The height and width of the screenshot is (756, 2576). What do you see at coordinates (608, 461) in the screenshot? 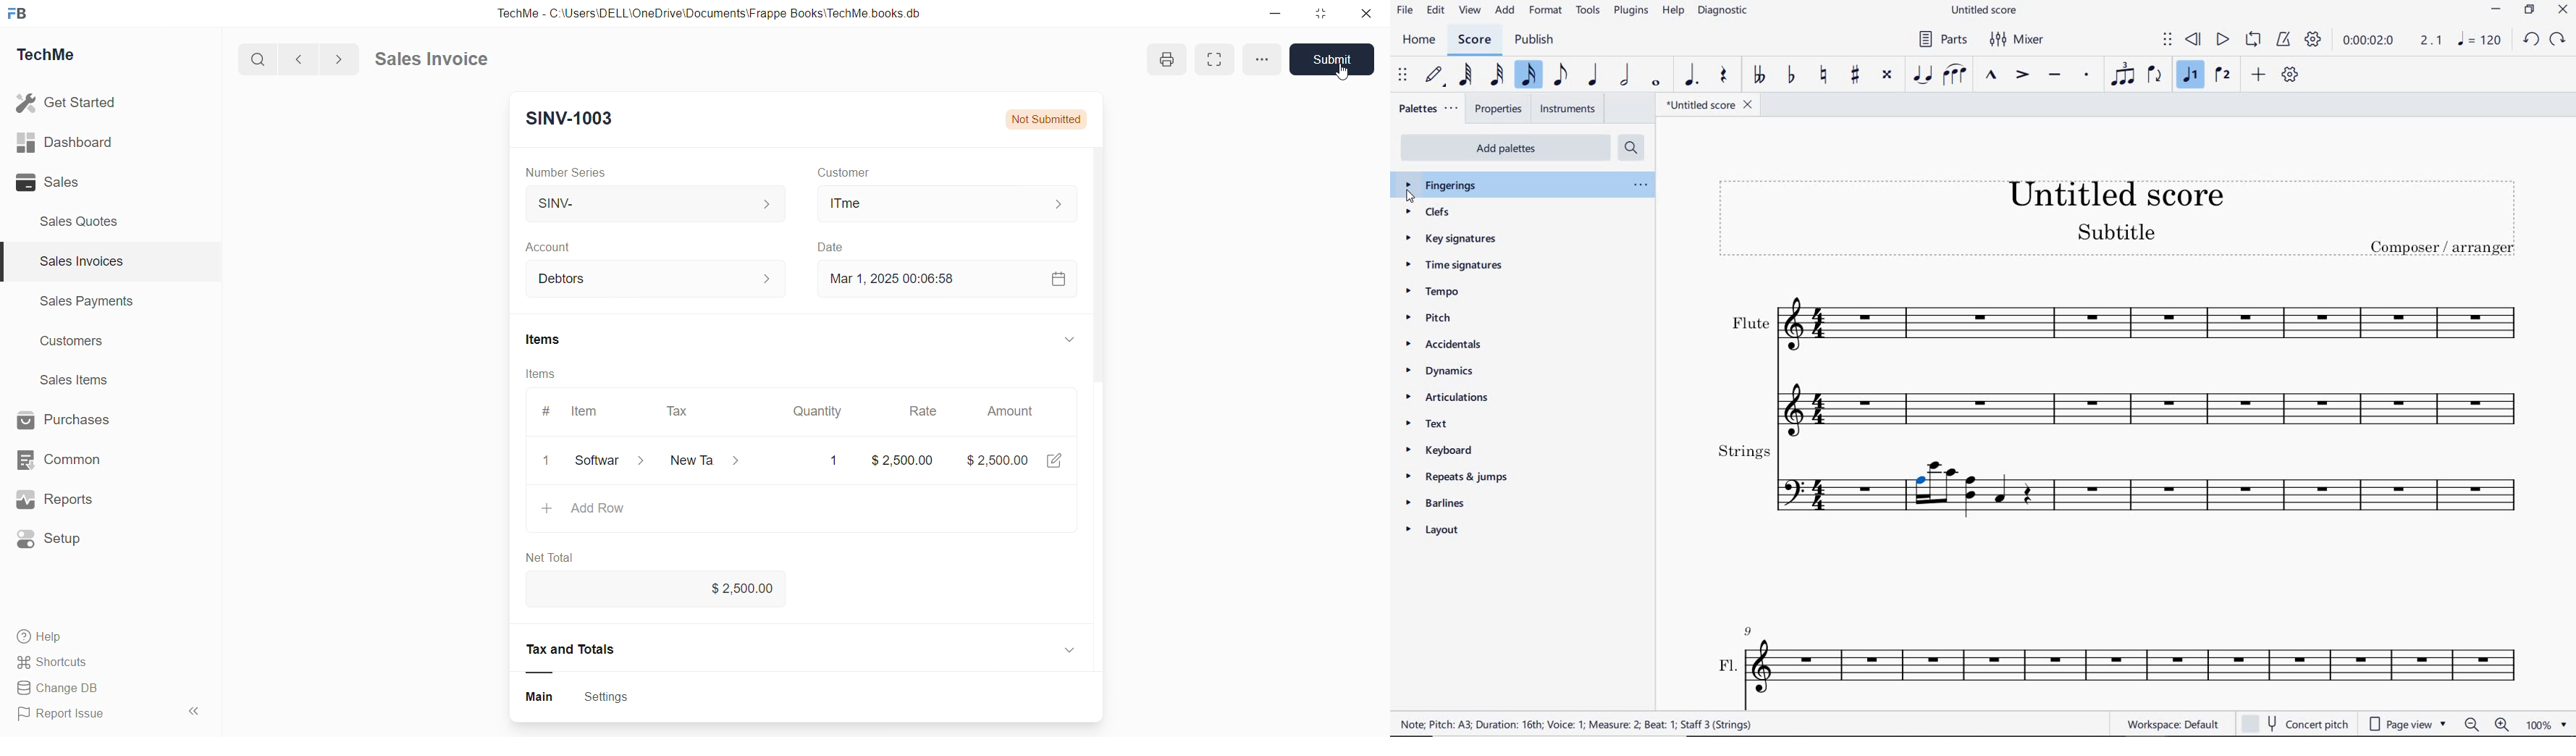
I see `Softwar >` at bounding box center [608, 461].